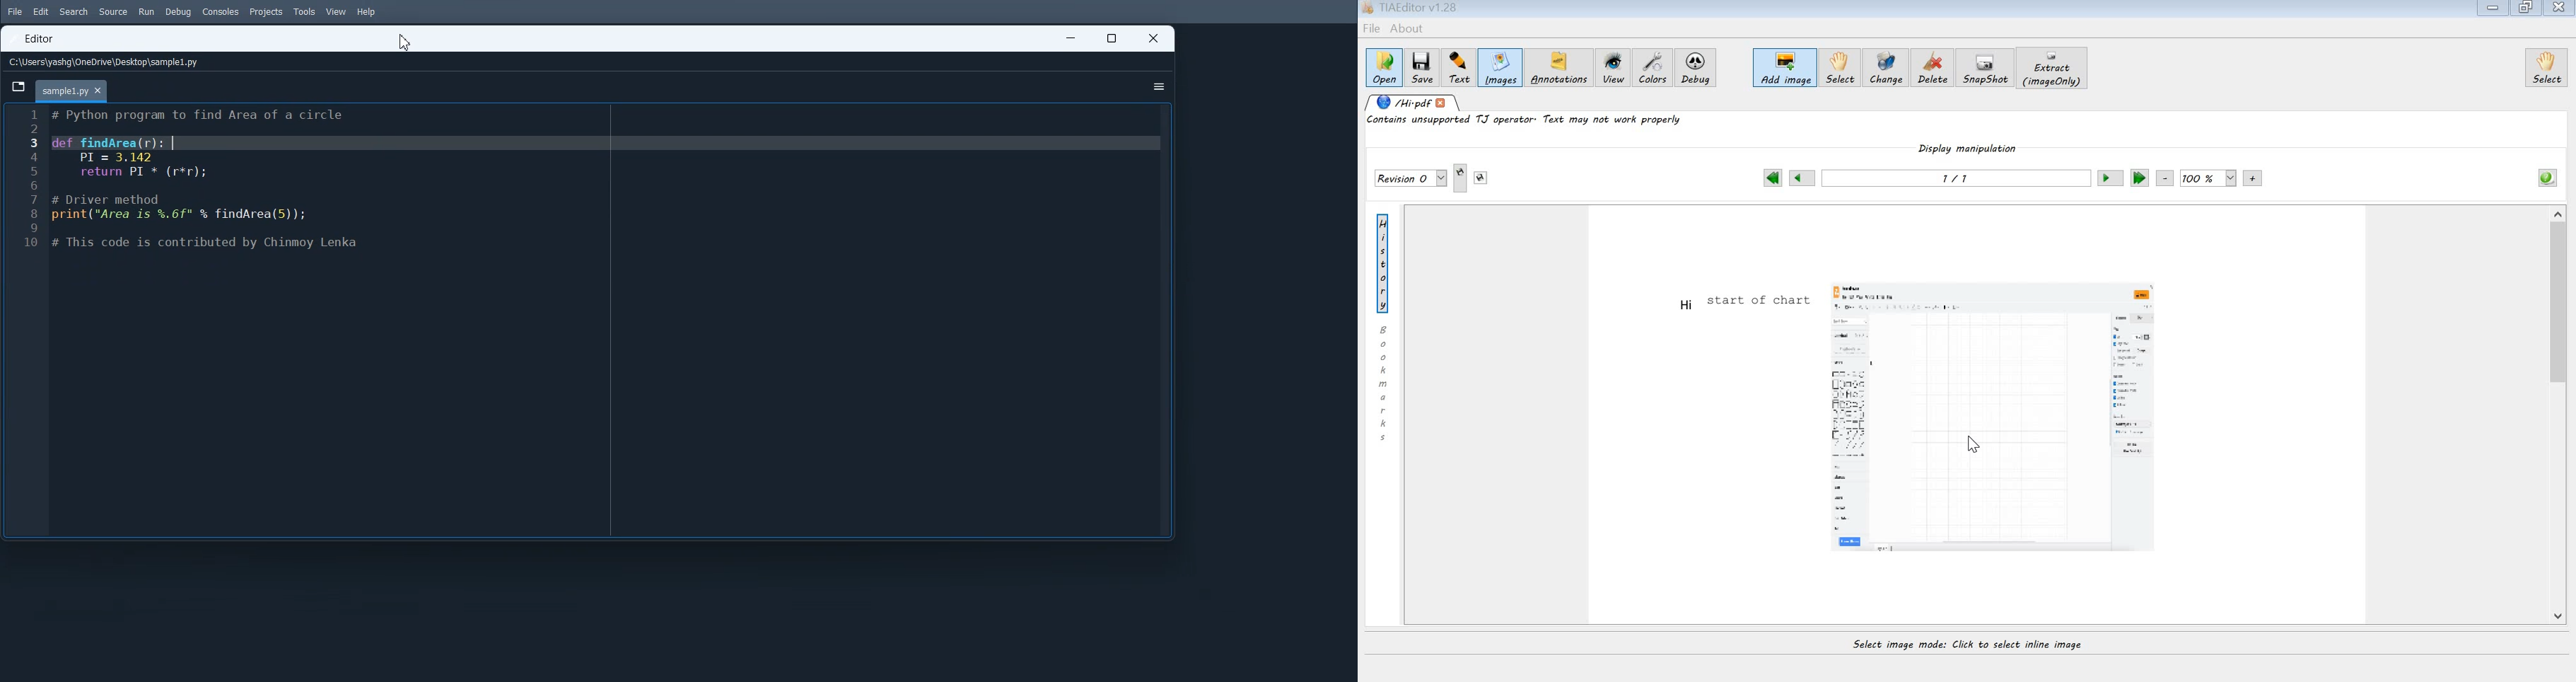 The width and height of the screenshot is (2576, 700). I want to click on Minimize, so click(1065, 40).